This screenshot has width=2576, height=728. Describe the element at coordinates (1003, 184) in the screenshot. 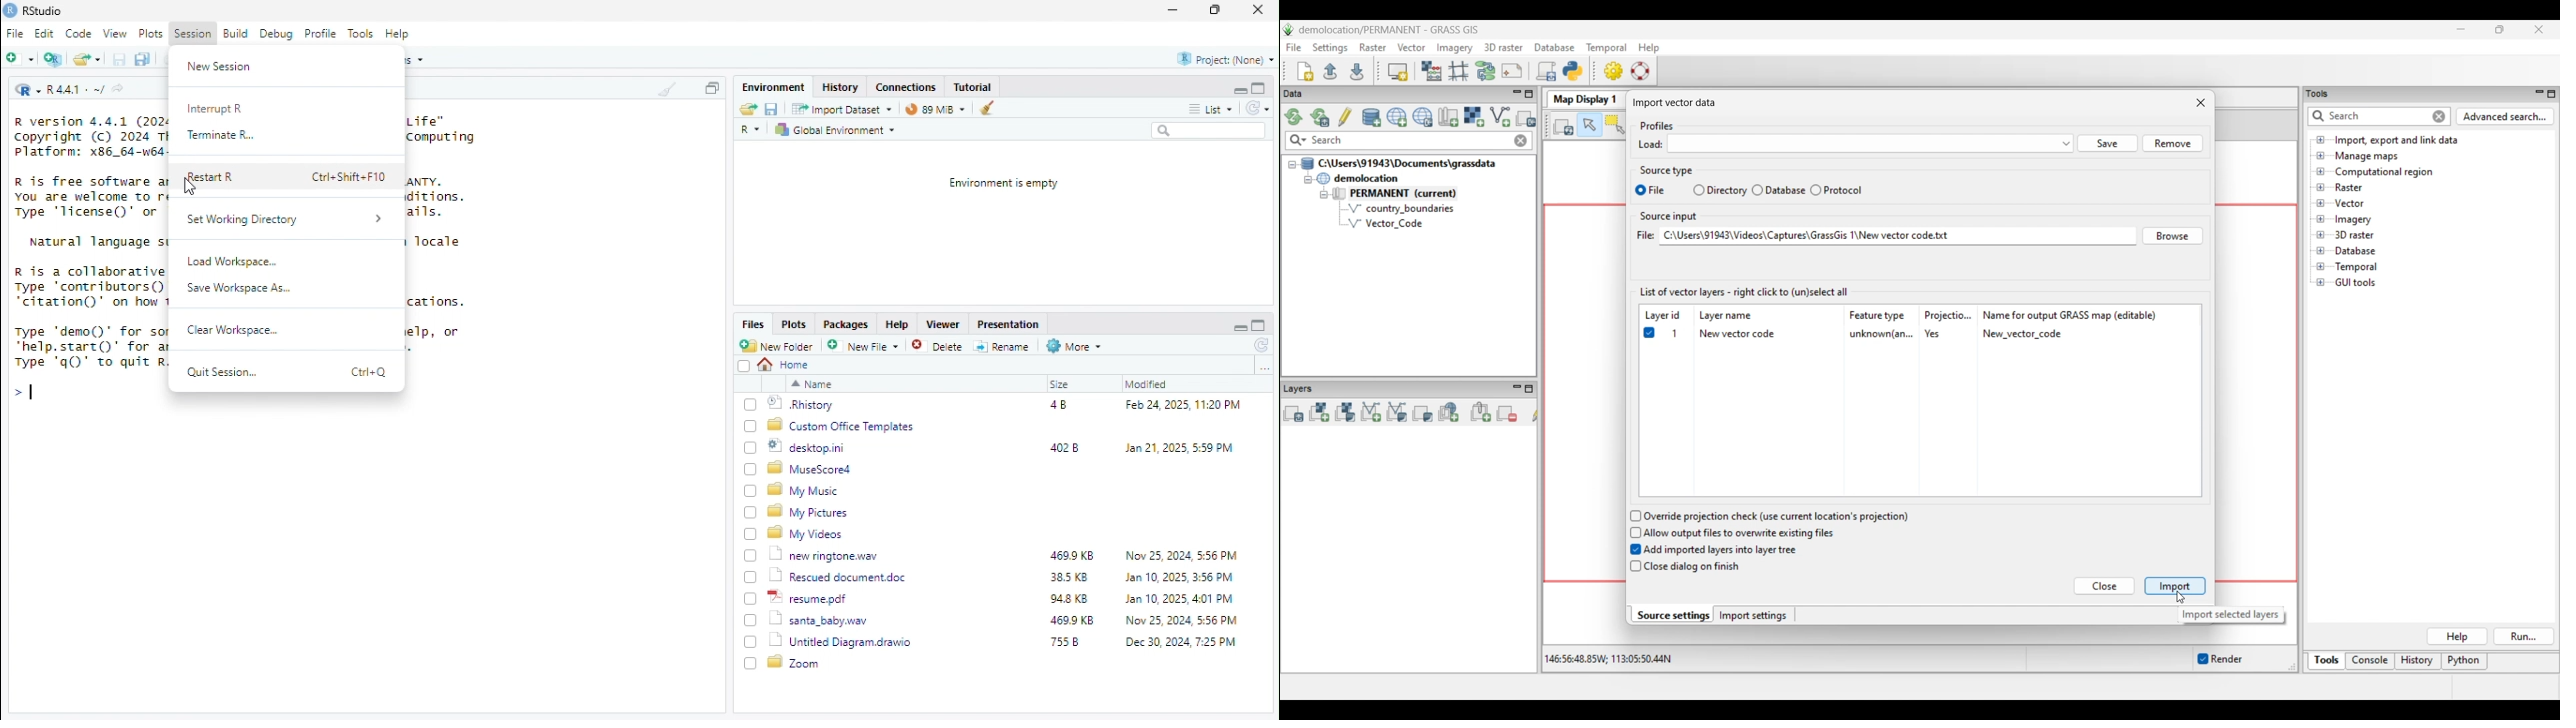

I see `Environment is empty` at that location.